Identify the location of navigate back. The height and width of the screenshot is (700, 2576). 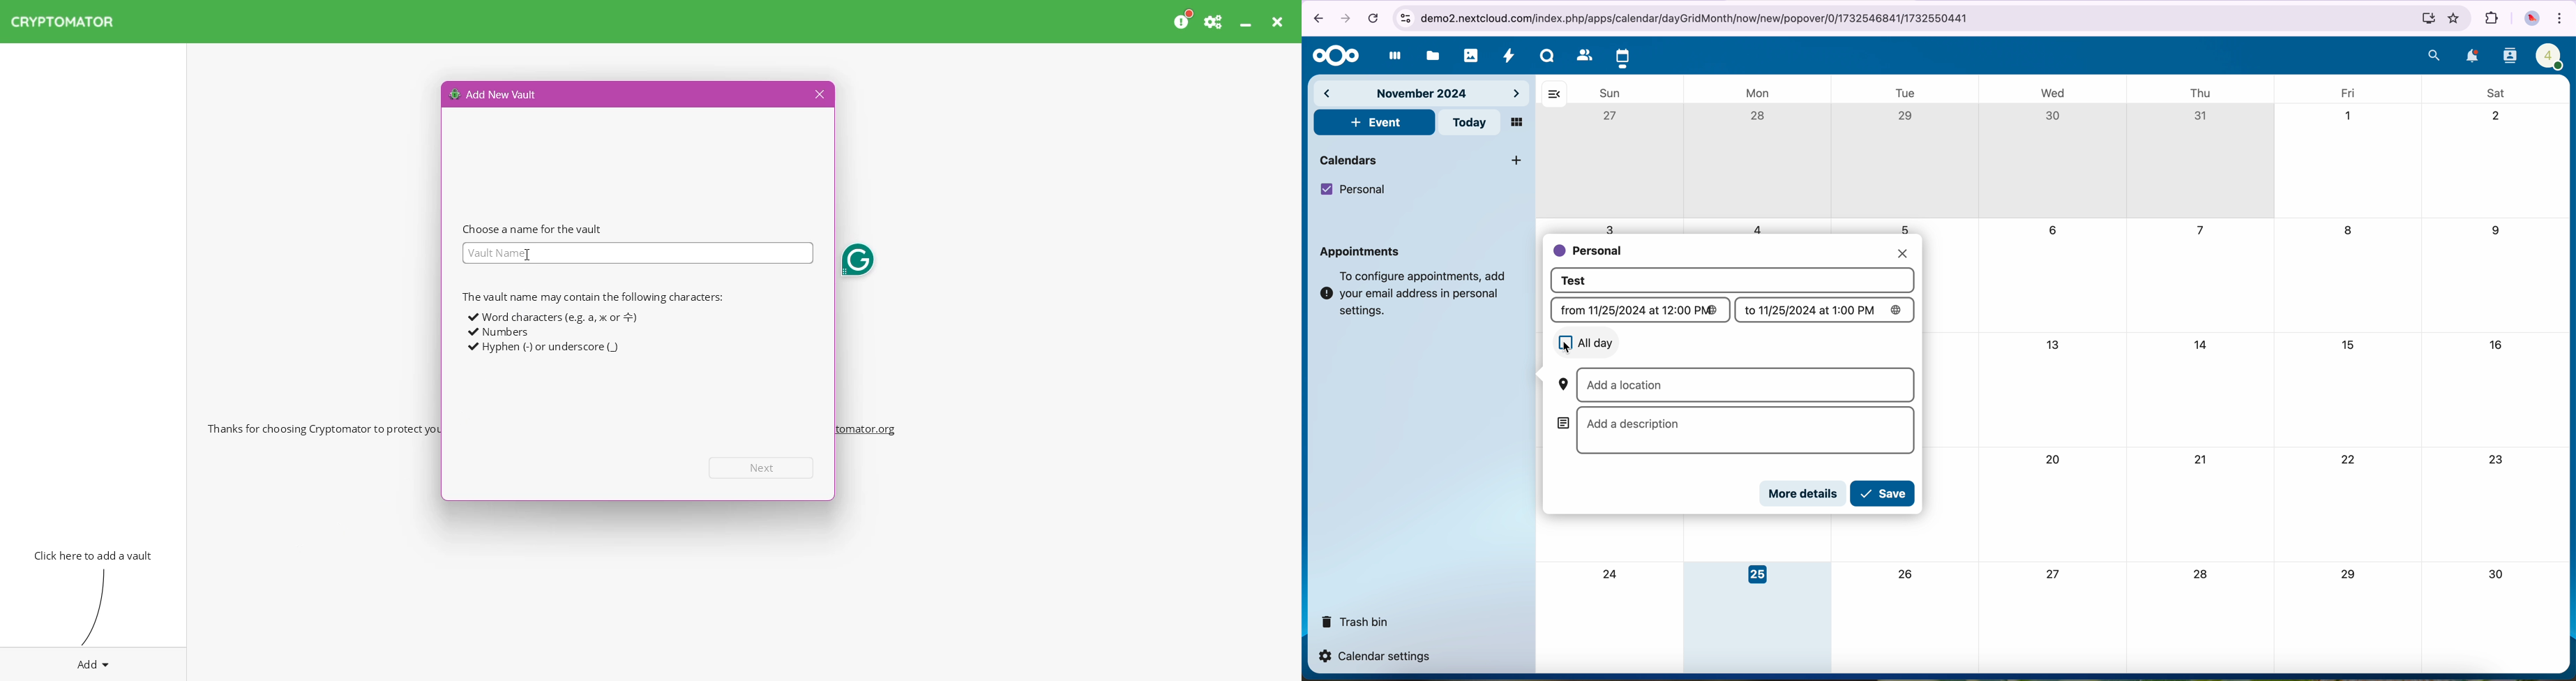
(1318, 17).